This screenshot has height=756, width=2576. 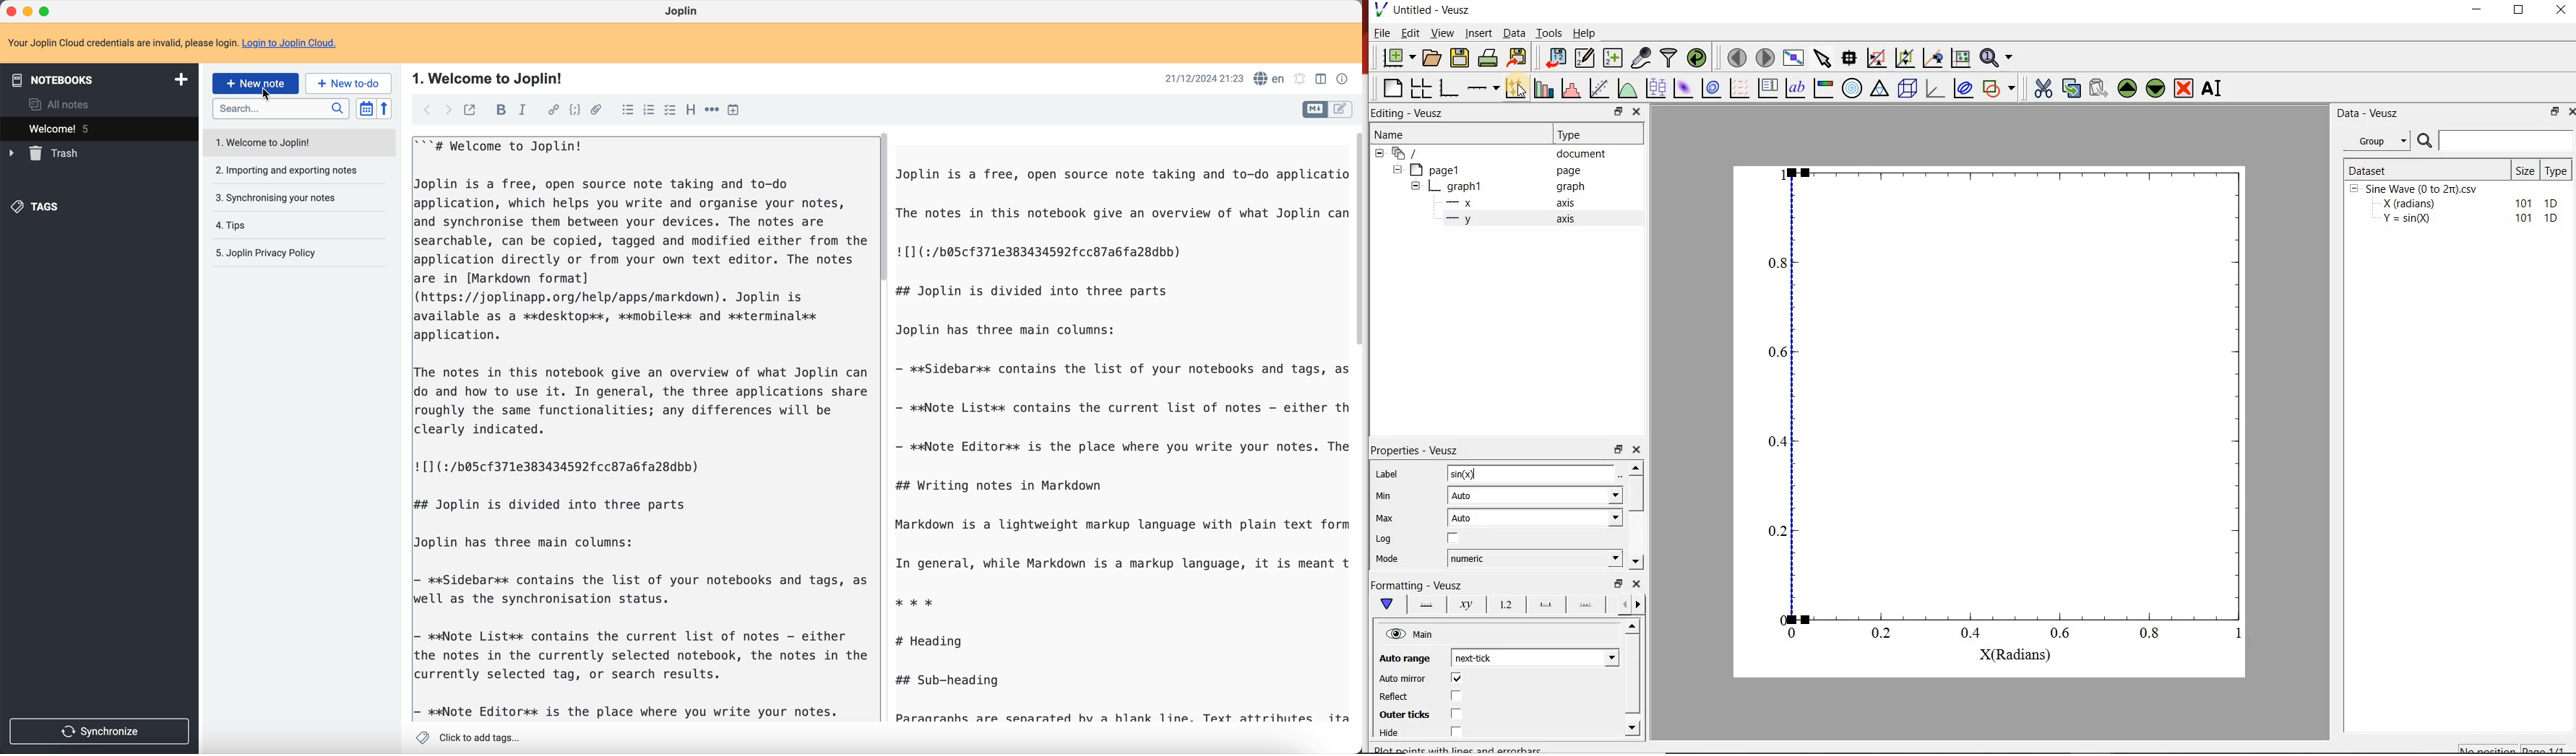 I want to click on no positions, so click(x=2513, y=748).